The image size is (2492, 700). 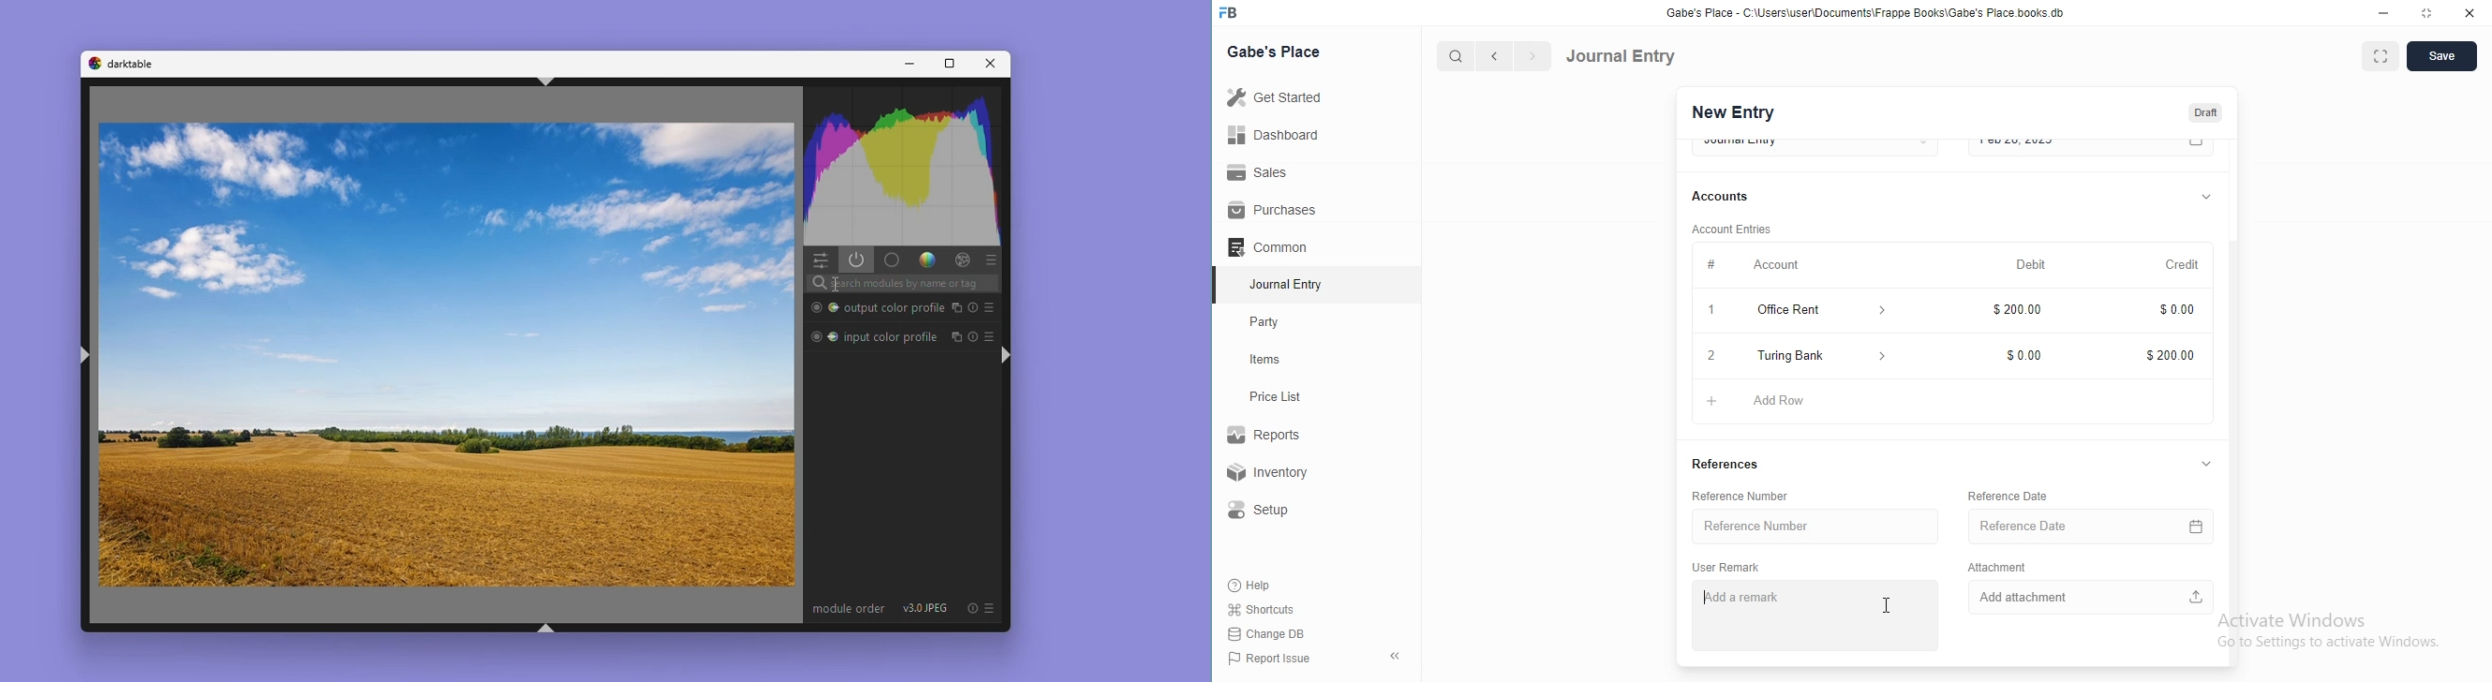 What do you see at coordinates (1230, 13) in the screenshot?
I see `FB logo` at bounding box center [1230, 13].